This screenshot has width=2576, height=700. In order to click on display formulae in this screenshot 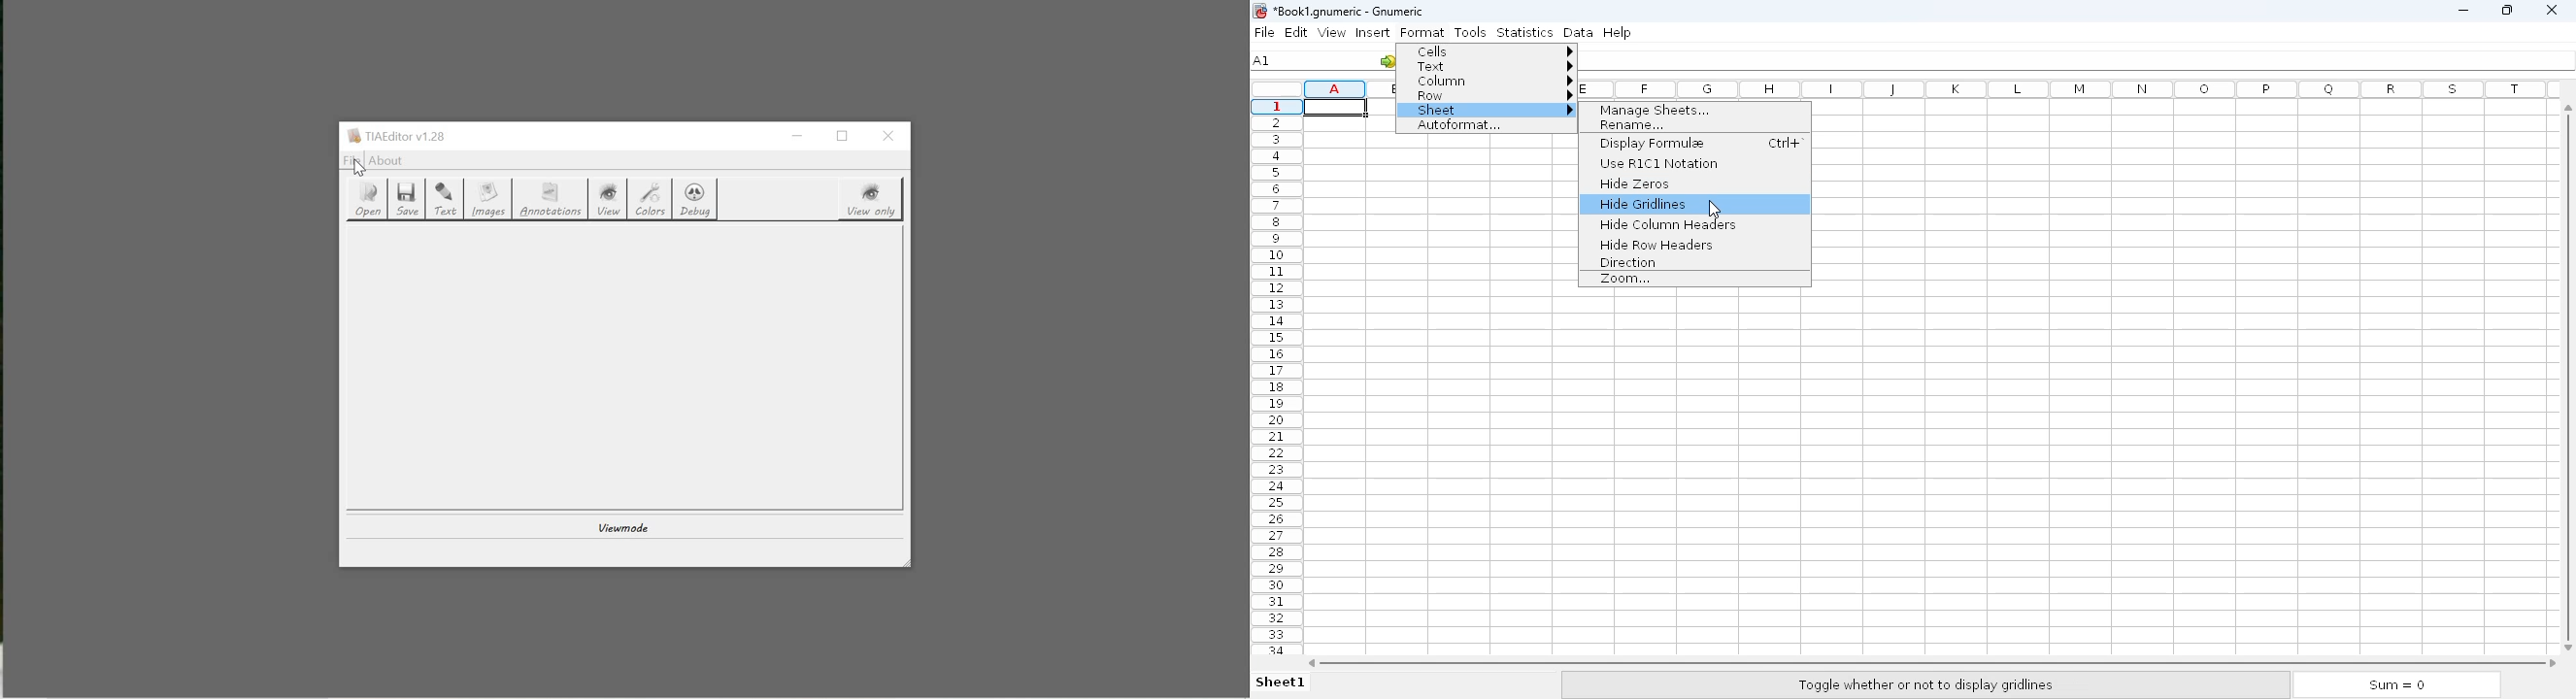, I will do `click(1652, 143)`.